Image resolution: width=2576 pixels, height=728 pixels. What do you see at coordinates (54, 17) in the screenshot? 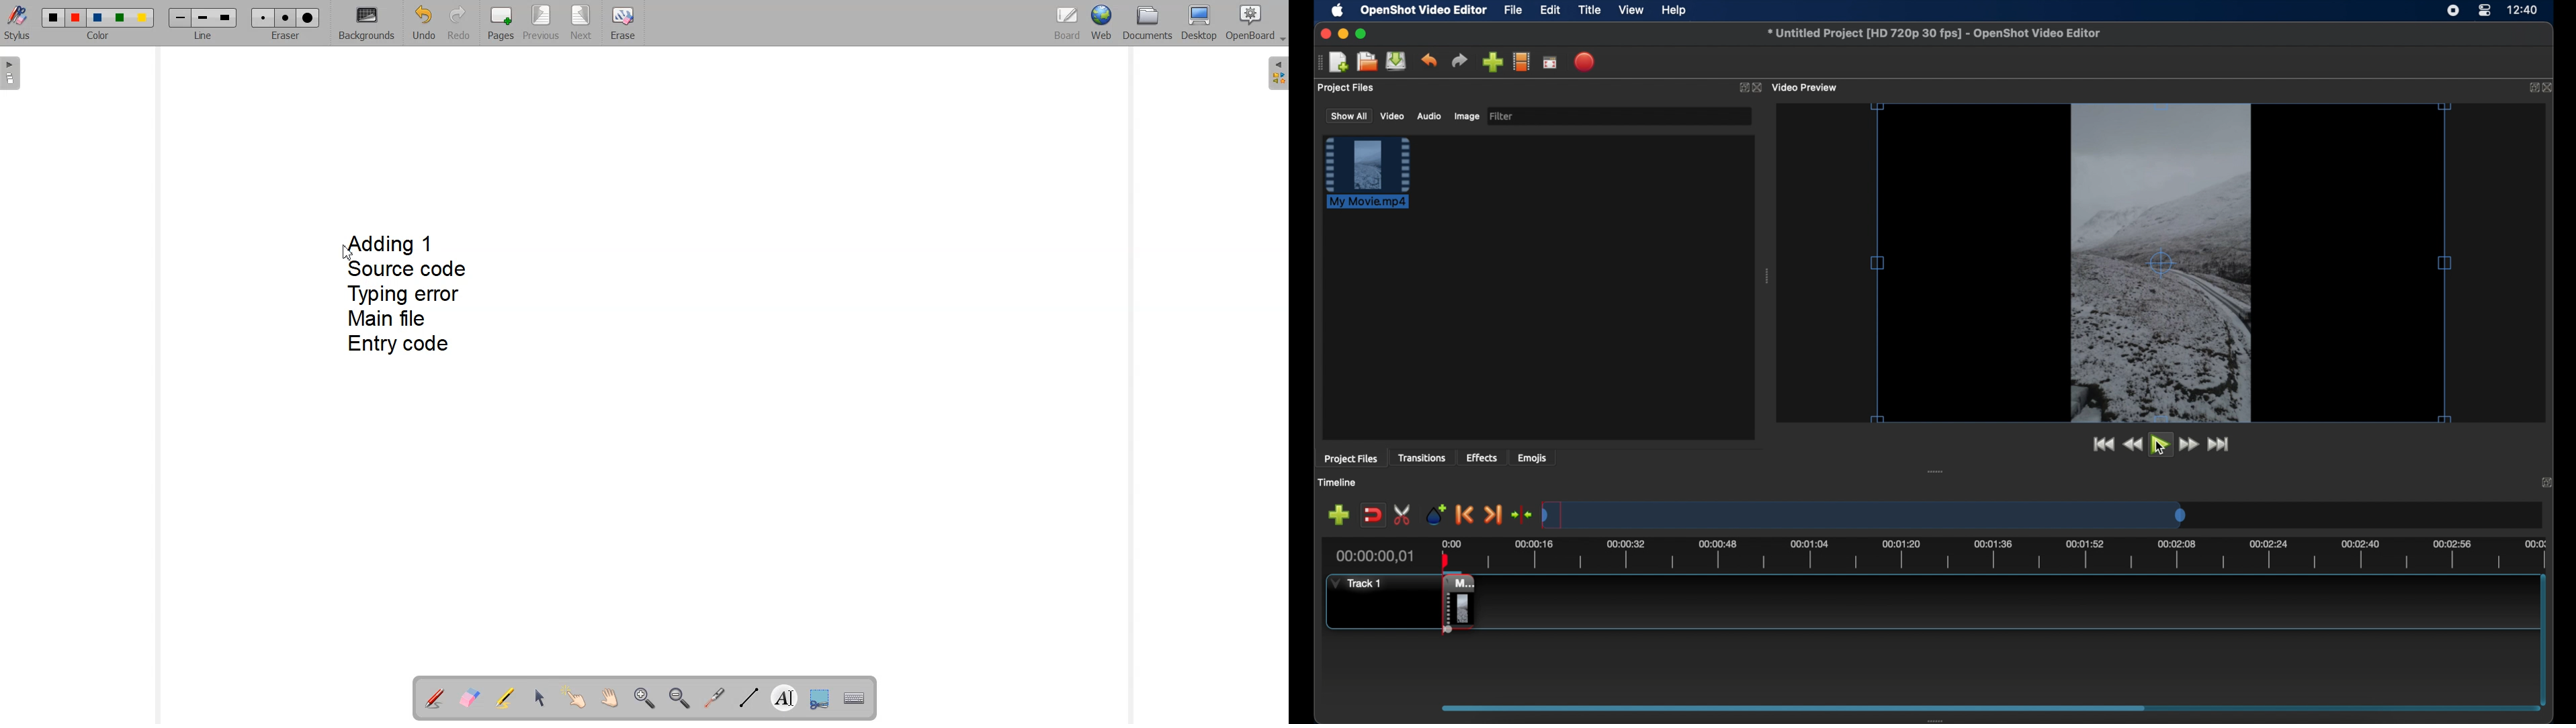
I see `Color 1` at bounding box center [54, 17].